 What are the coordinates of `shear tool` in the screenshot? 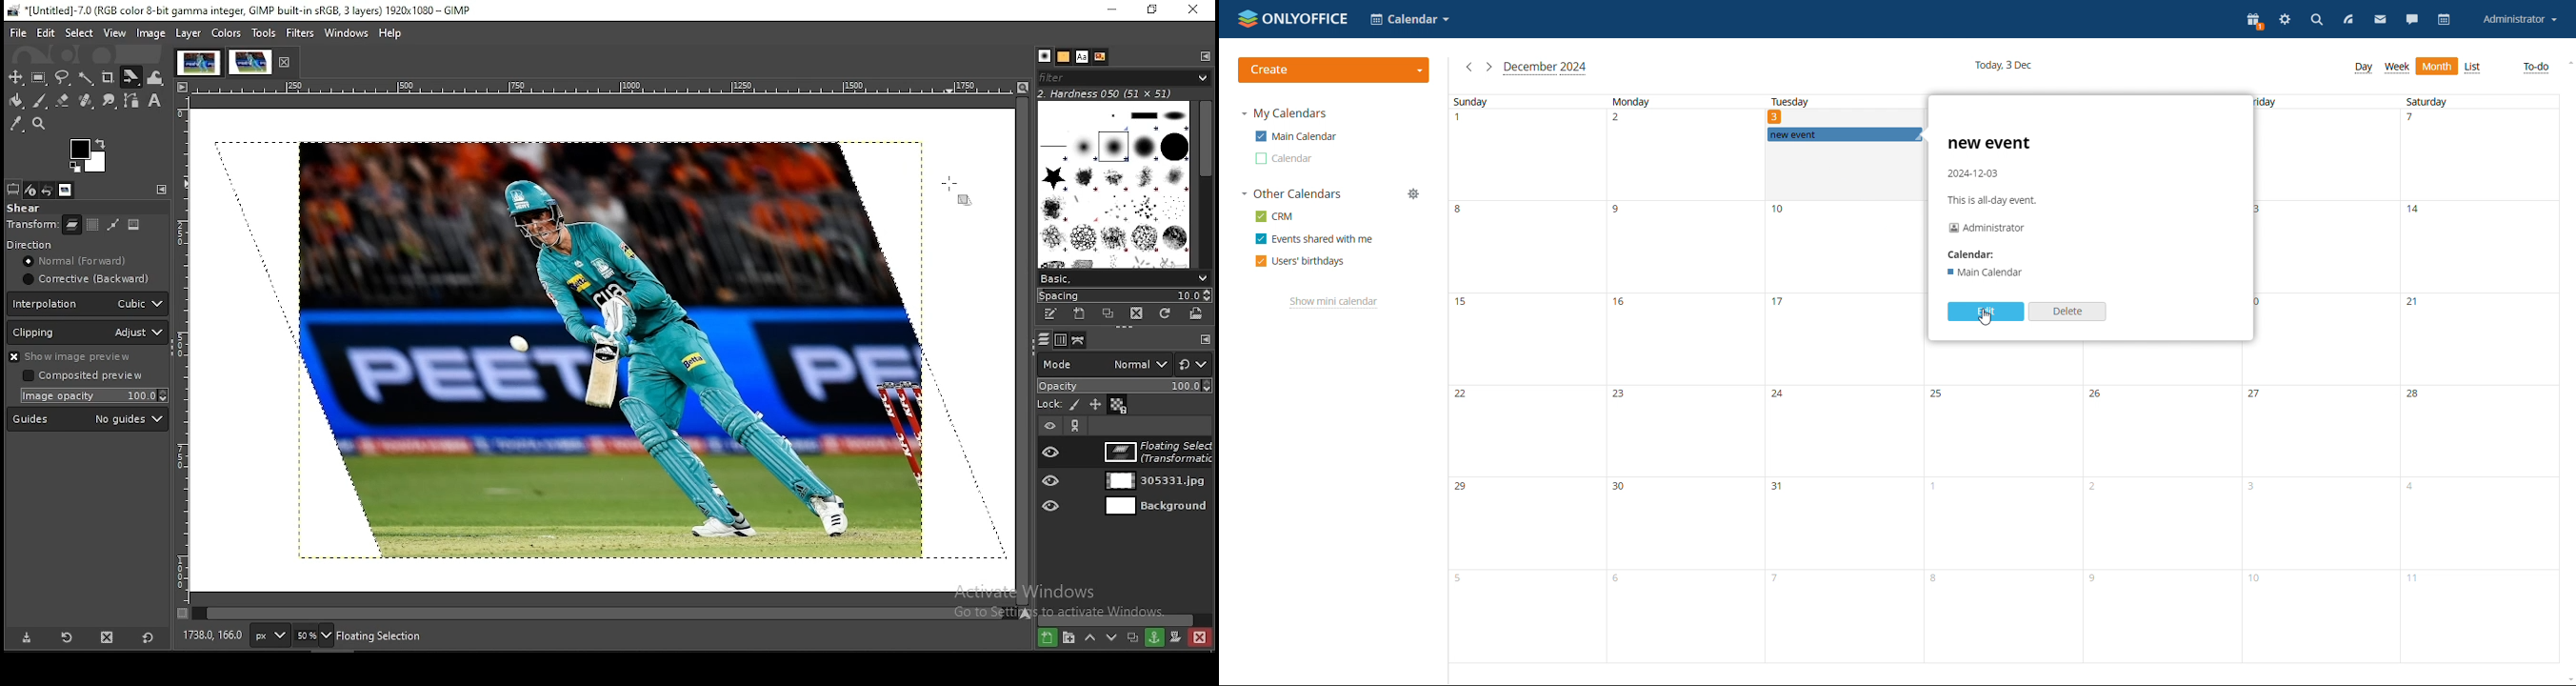 It's located at (131, 76).